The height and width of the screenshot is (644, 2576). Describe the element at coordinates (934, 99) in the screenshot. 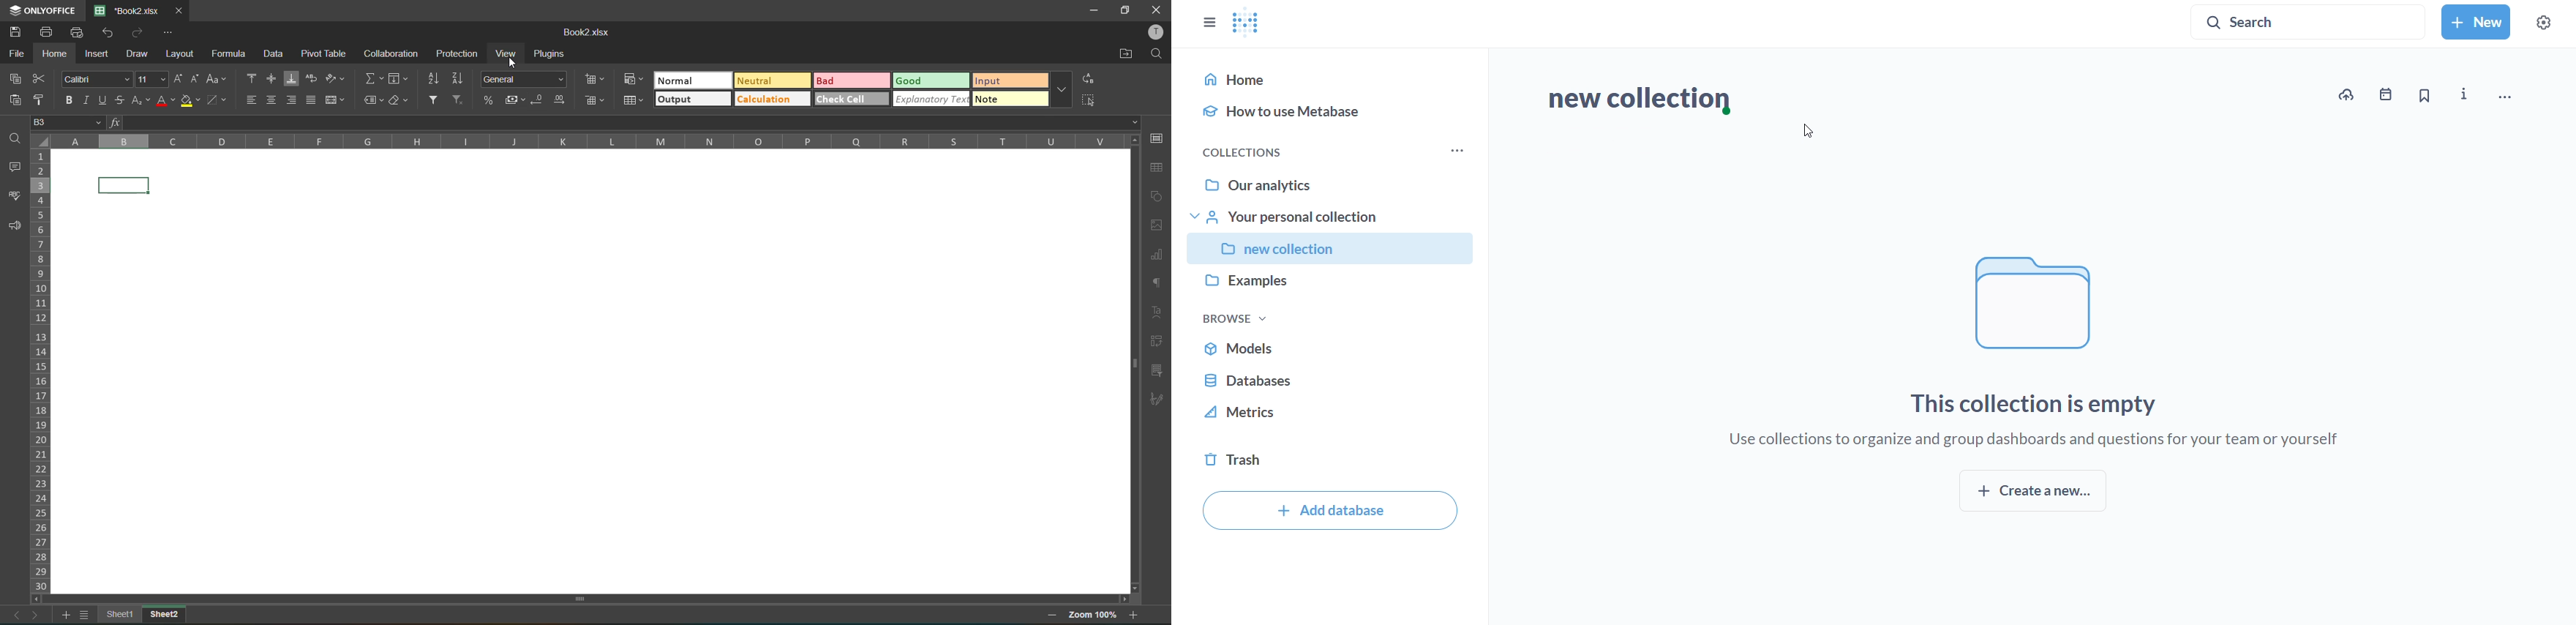

I see `explanatory text` at that location.